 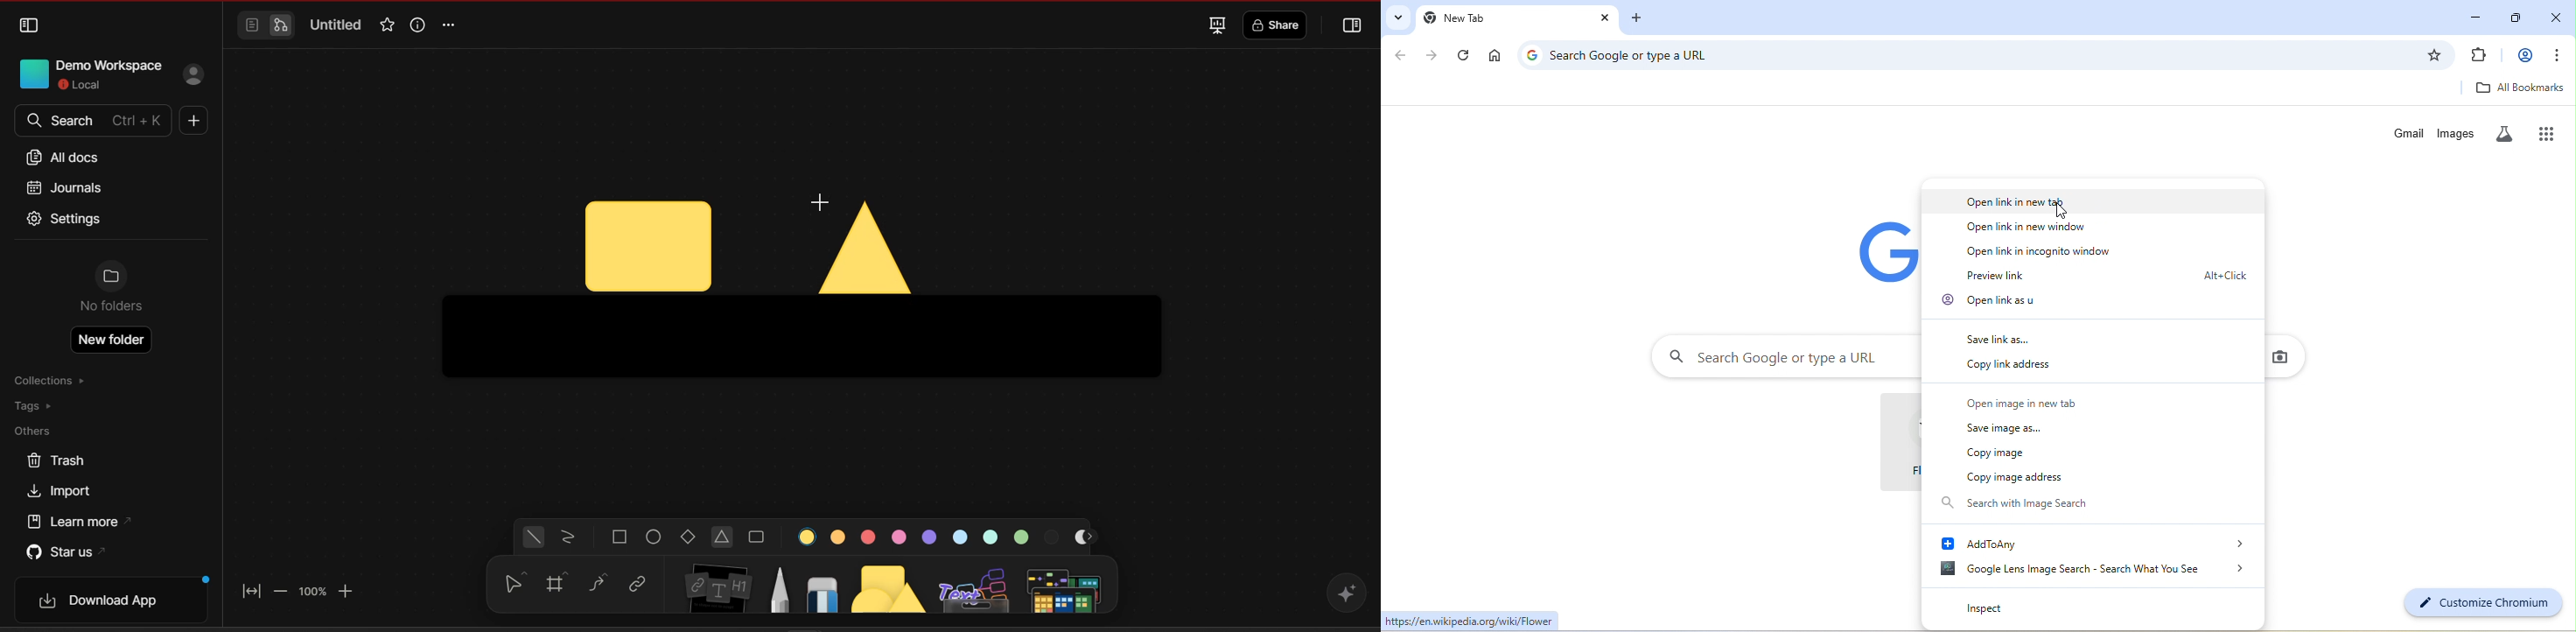 I want to click on ellipse, so click(x=655, y=537).